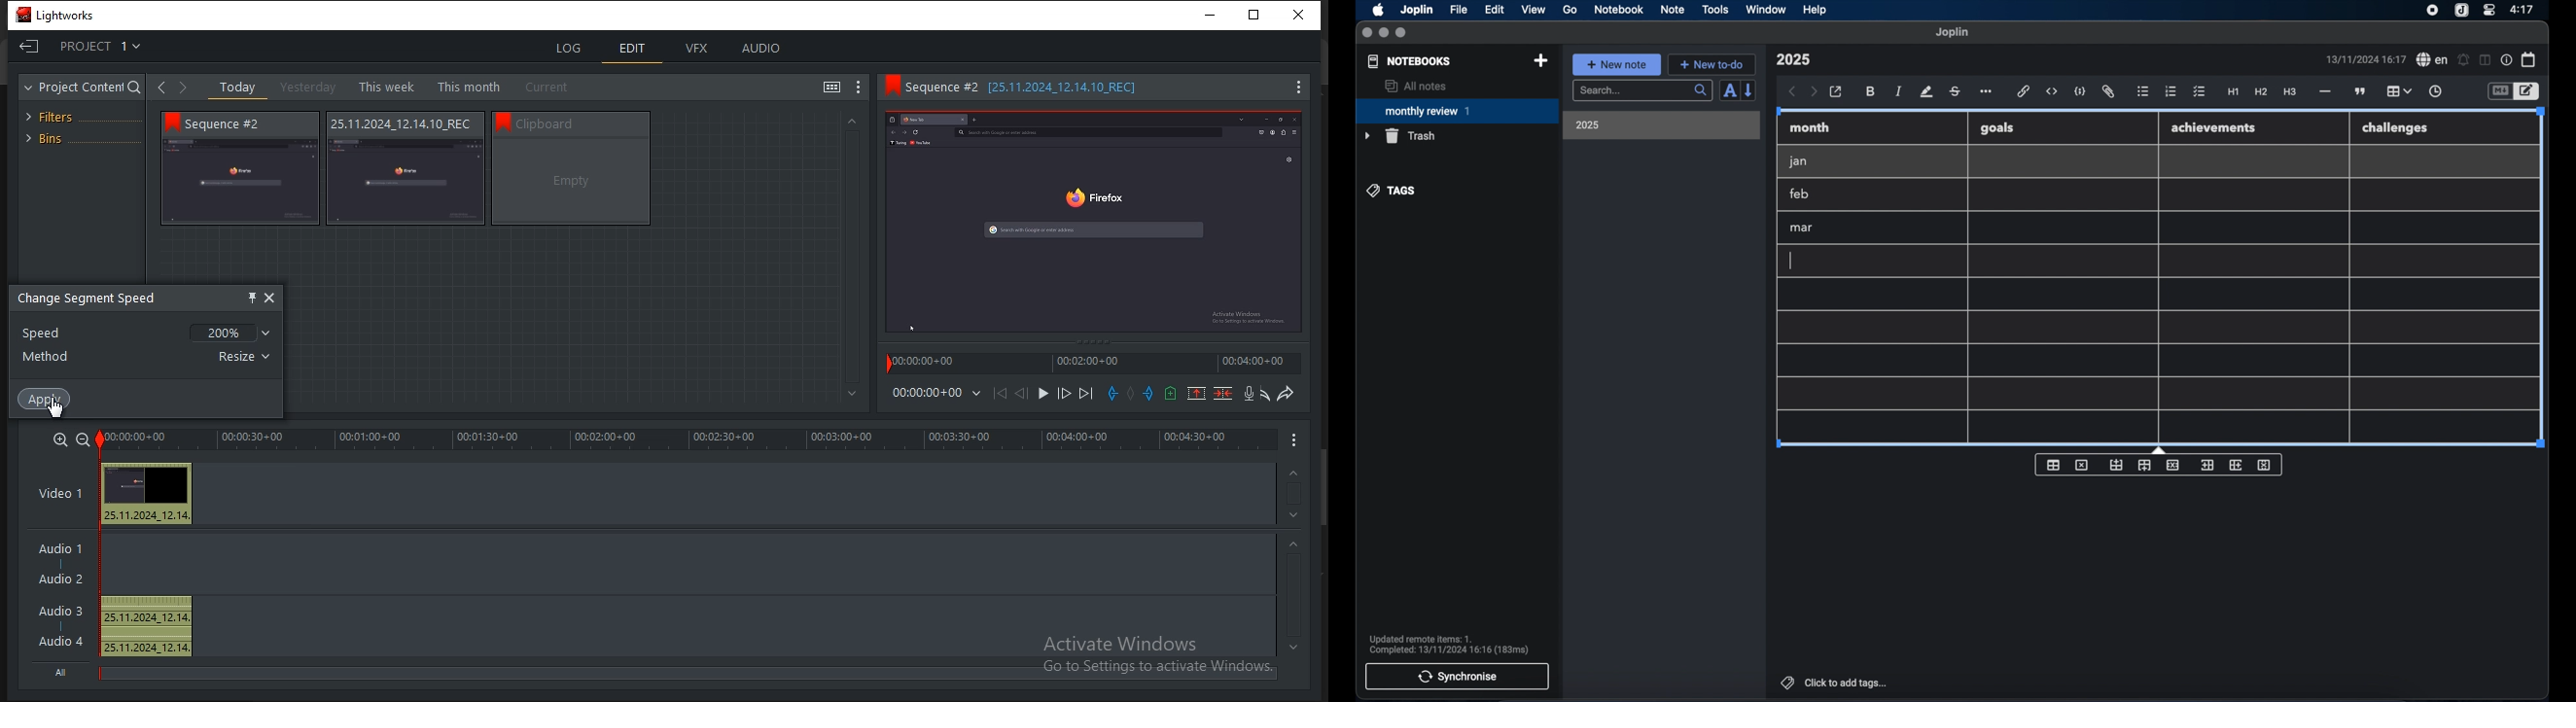 The image size is (2576, 728). What do you see at coordinates (551, 88) in the screenshot?
I see `current` at bounding box center [551, 88].